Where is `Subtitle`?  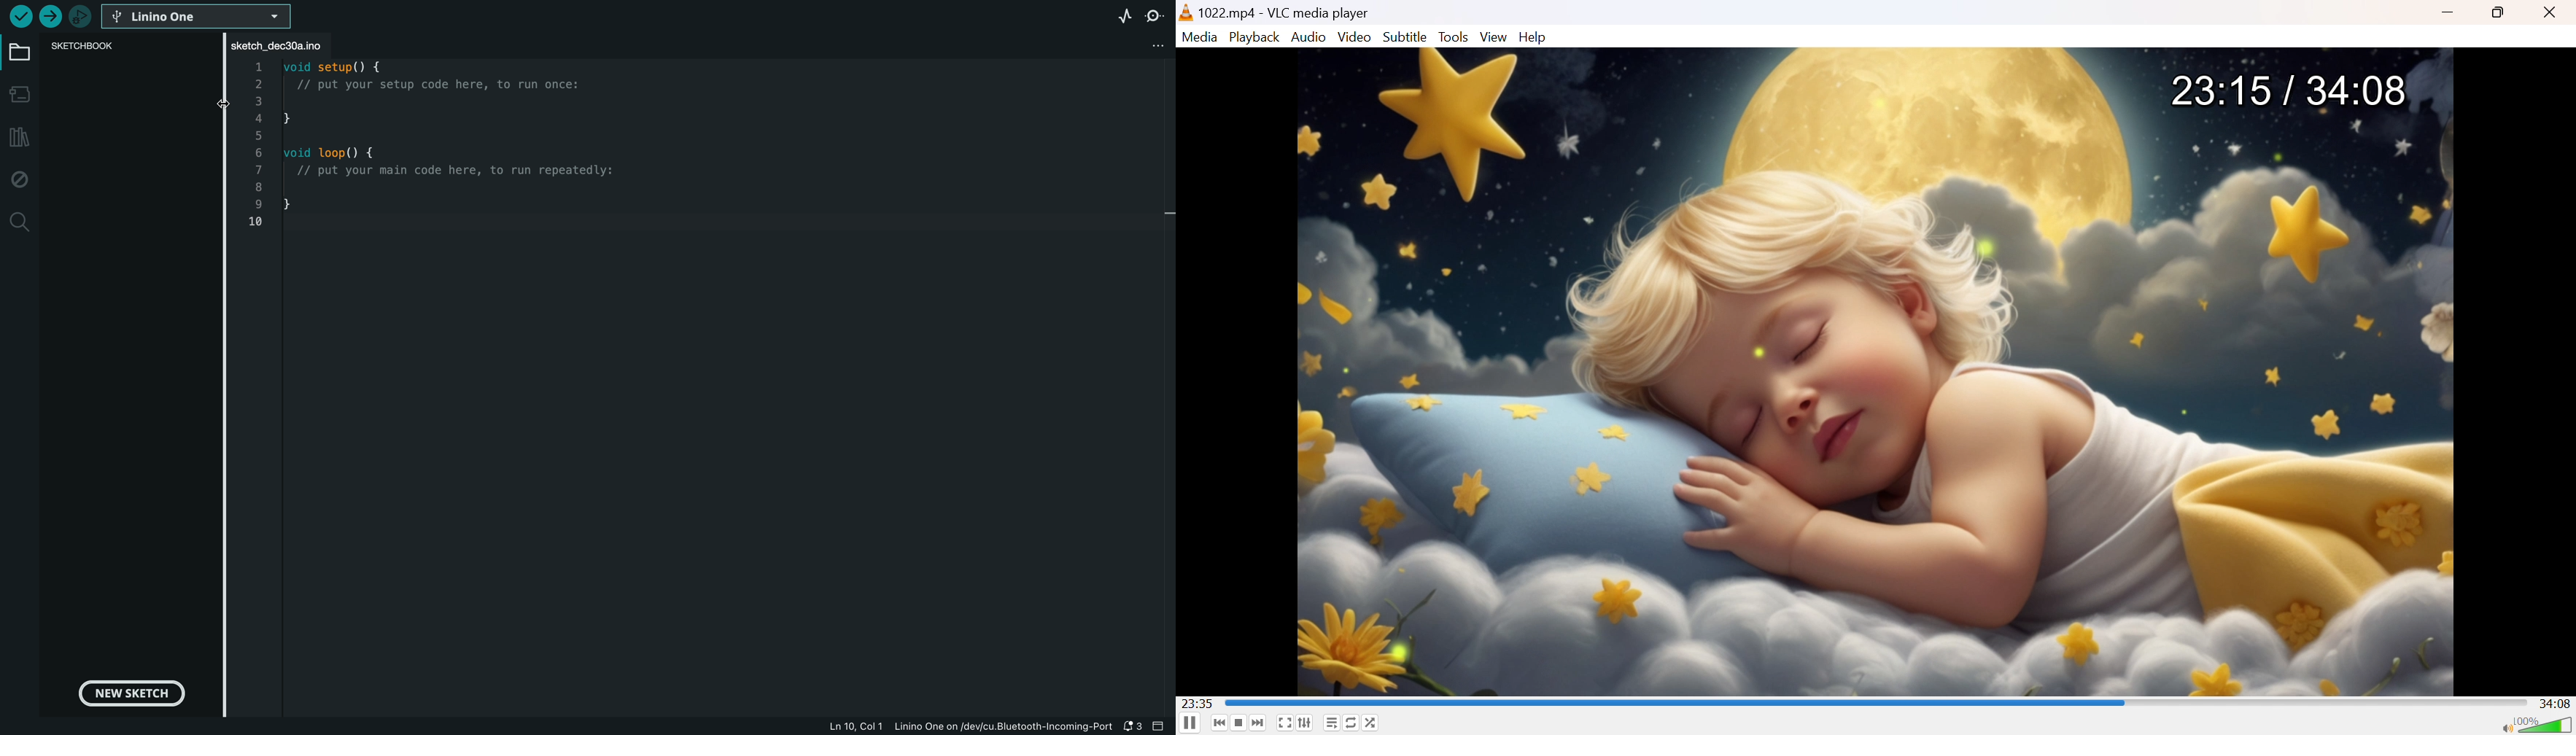 Subtitle is located at coordinates (1405, 36).